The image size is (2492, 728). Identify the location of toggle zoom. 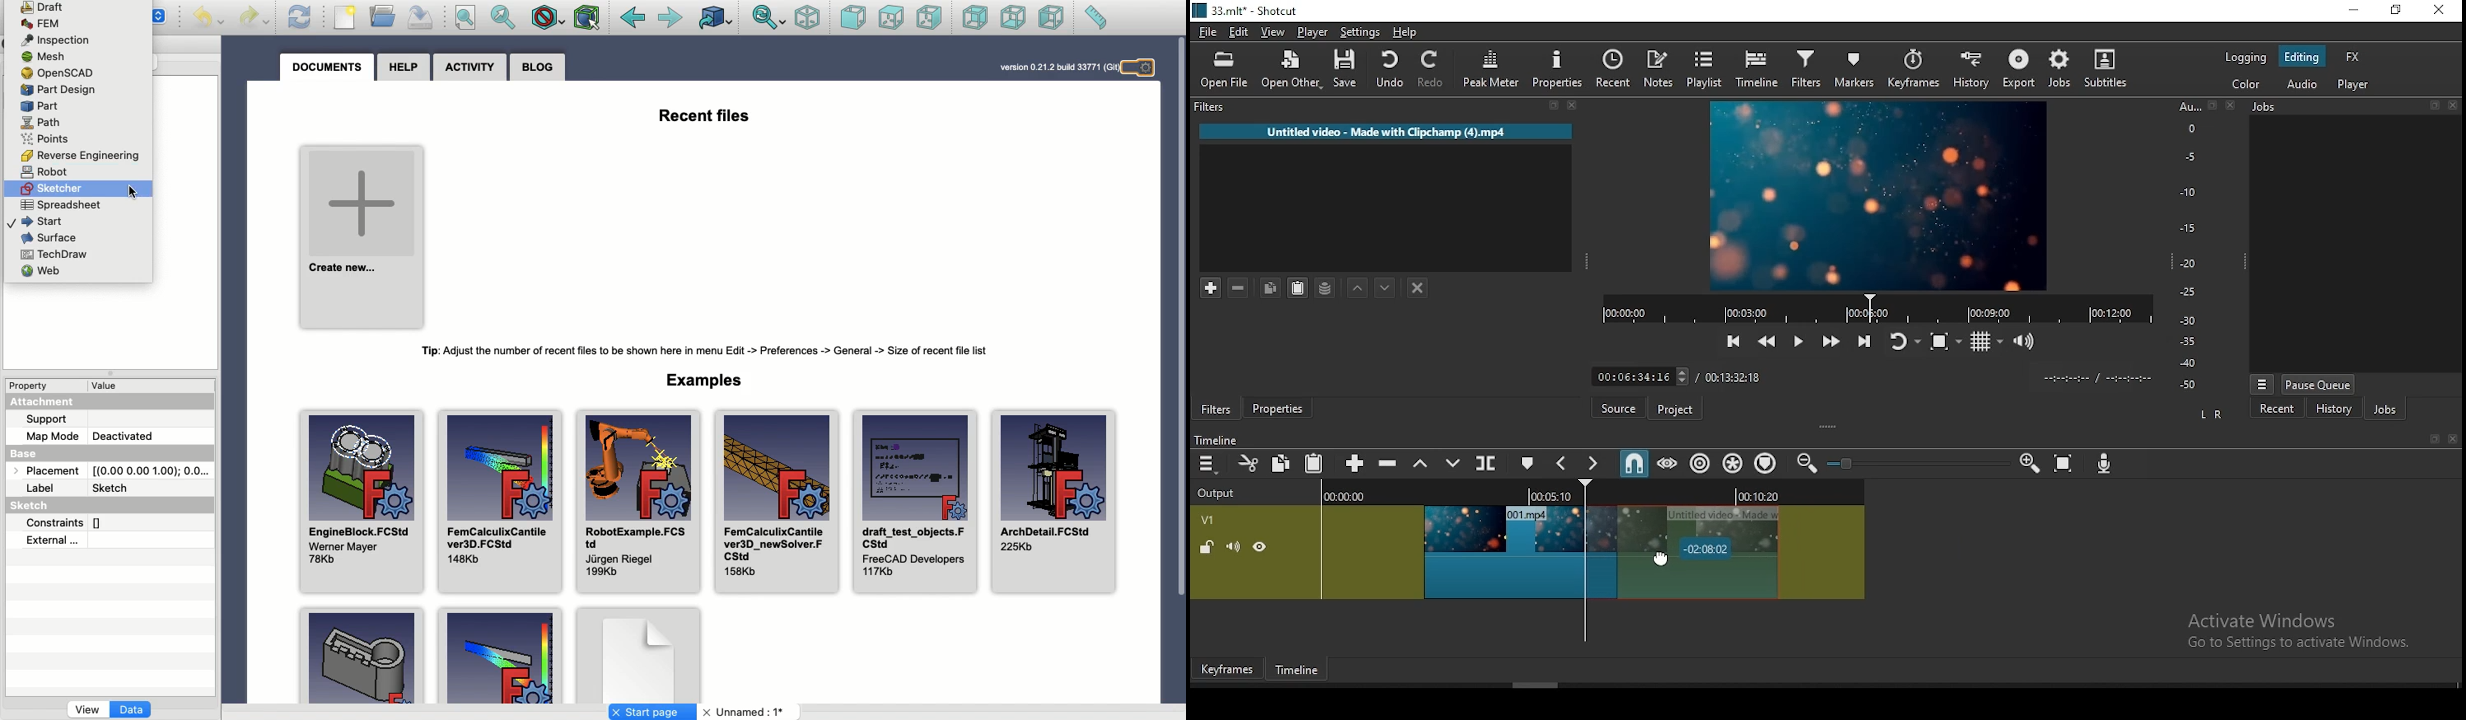
(1945, 341).